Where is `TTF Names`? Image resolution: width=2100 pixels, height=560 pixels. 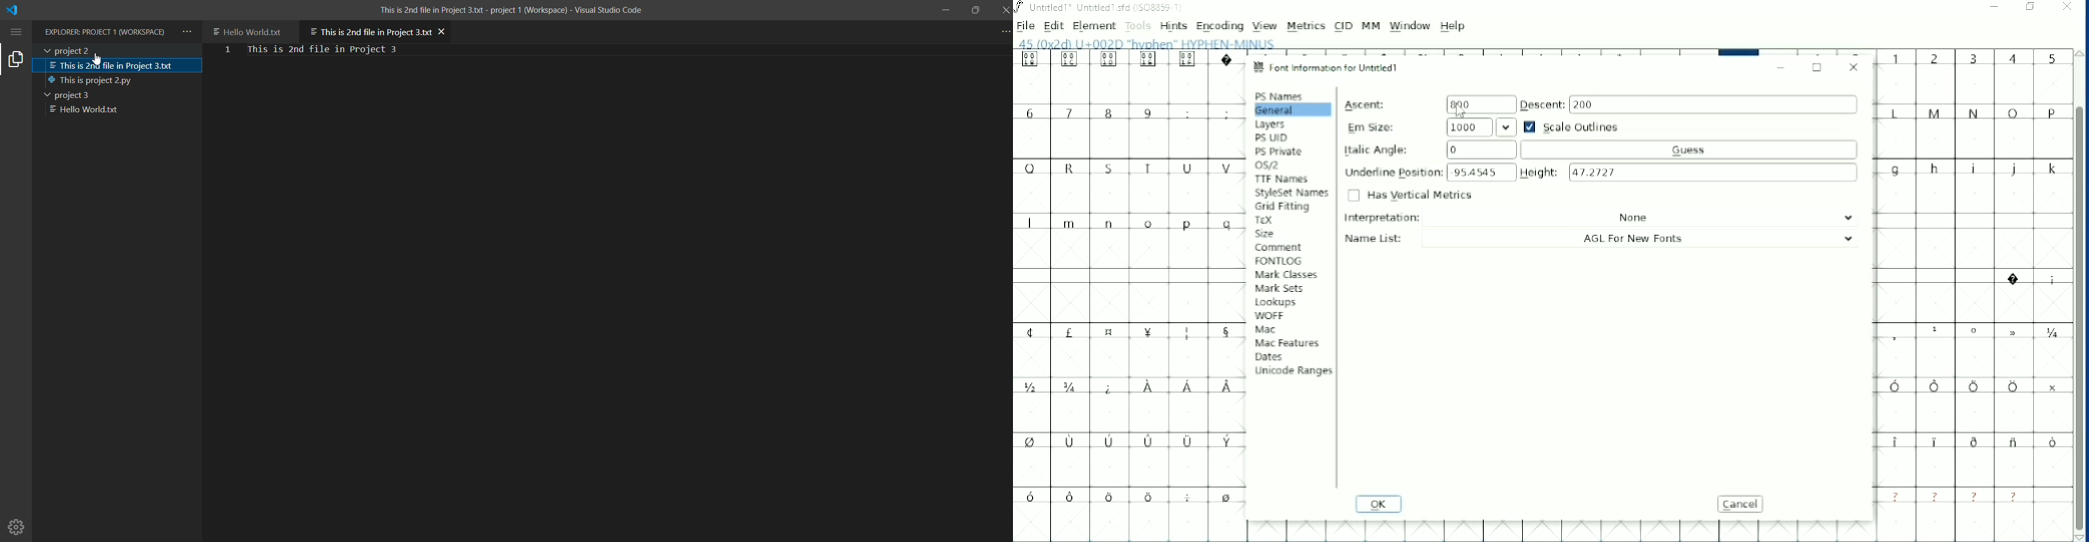 TTF Names is located at coordinates (1282, 179).